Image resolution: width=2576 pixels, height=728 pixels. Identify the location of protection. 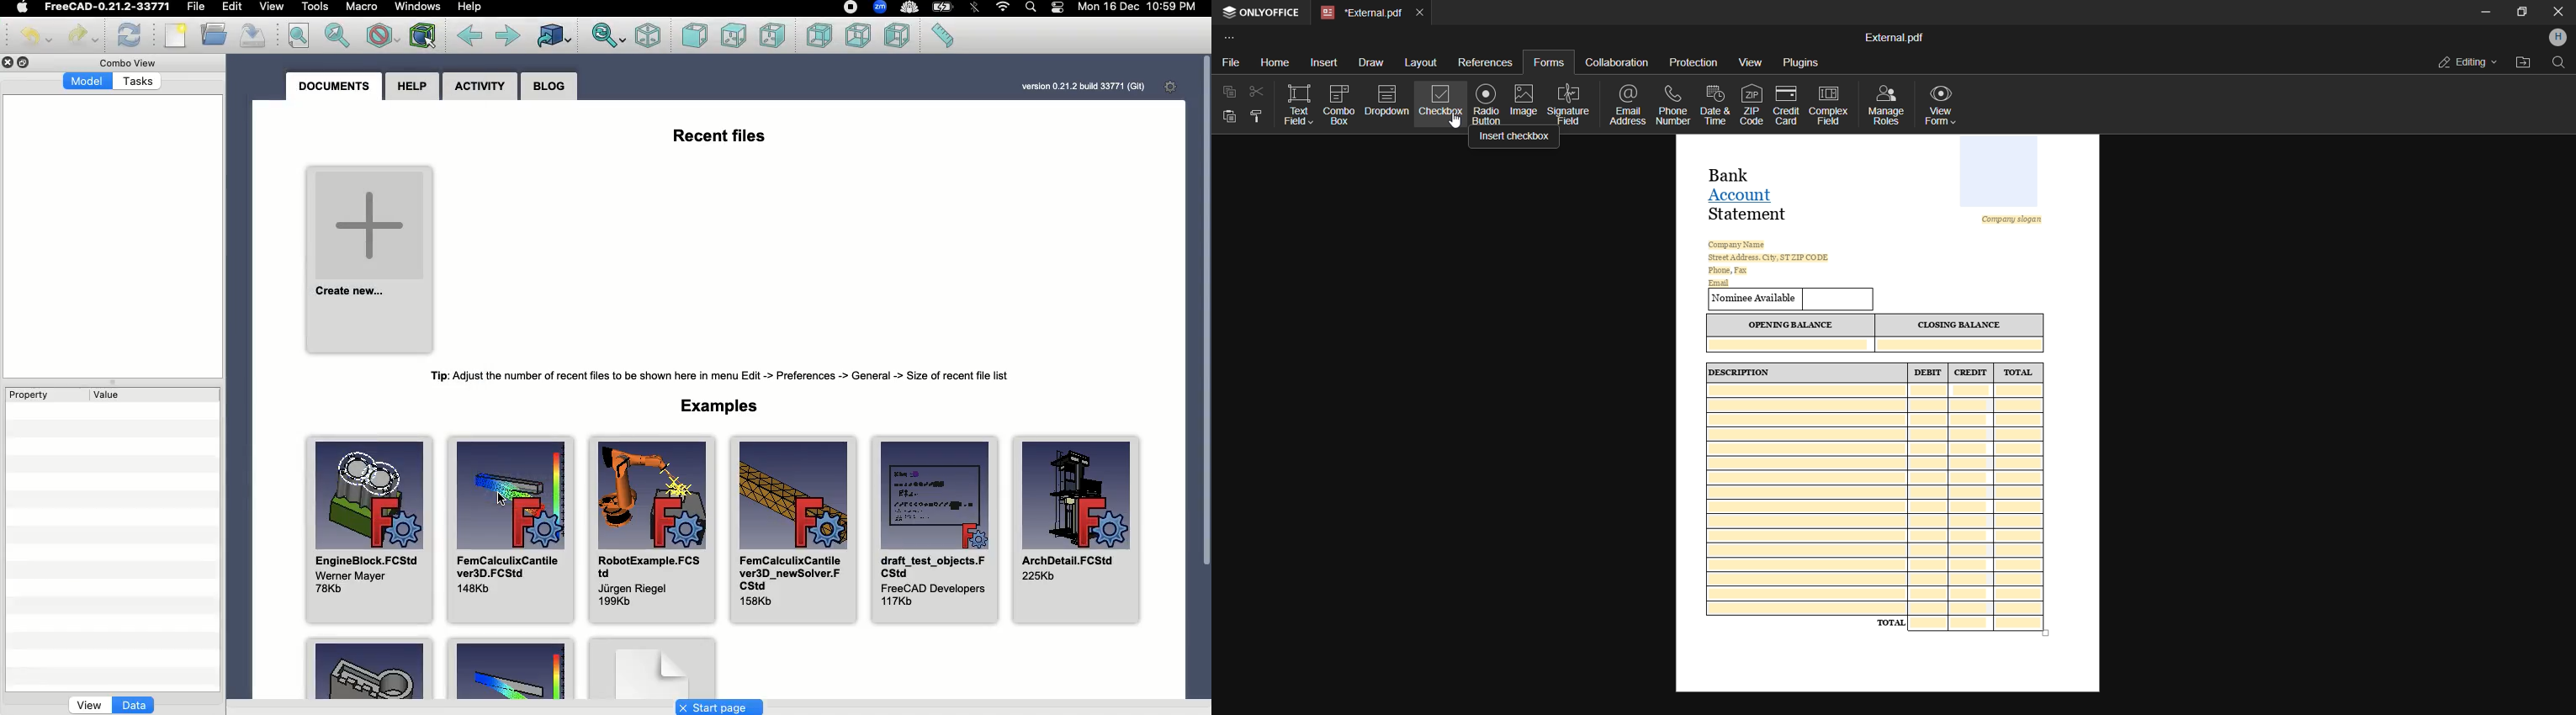
(1694, 63).